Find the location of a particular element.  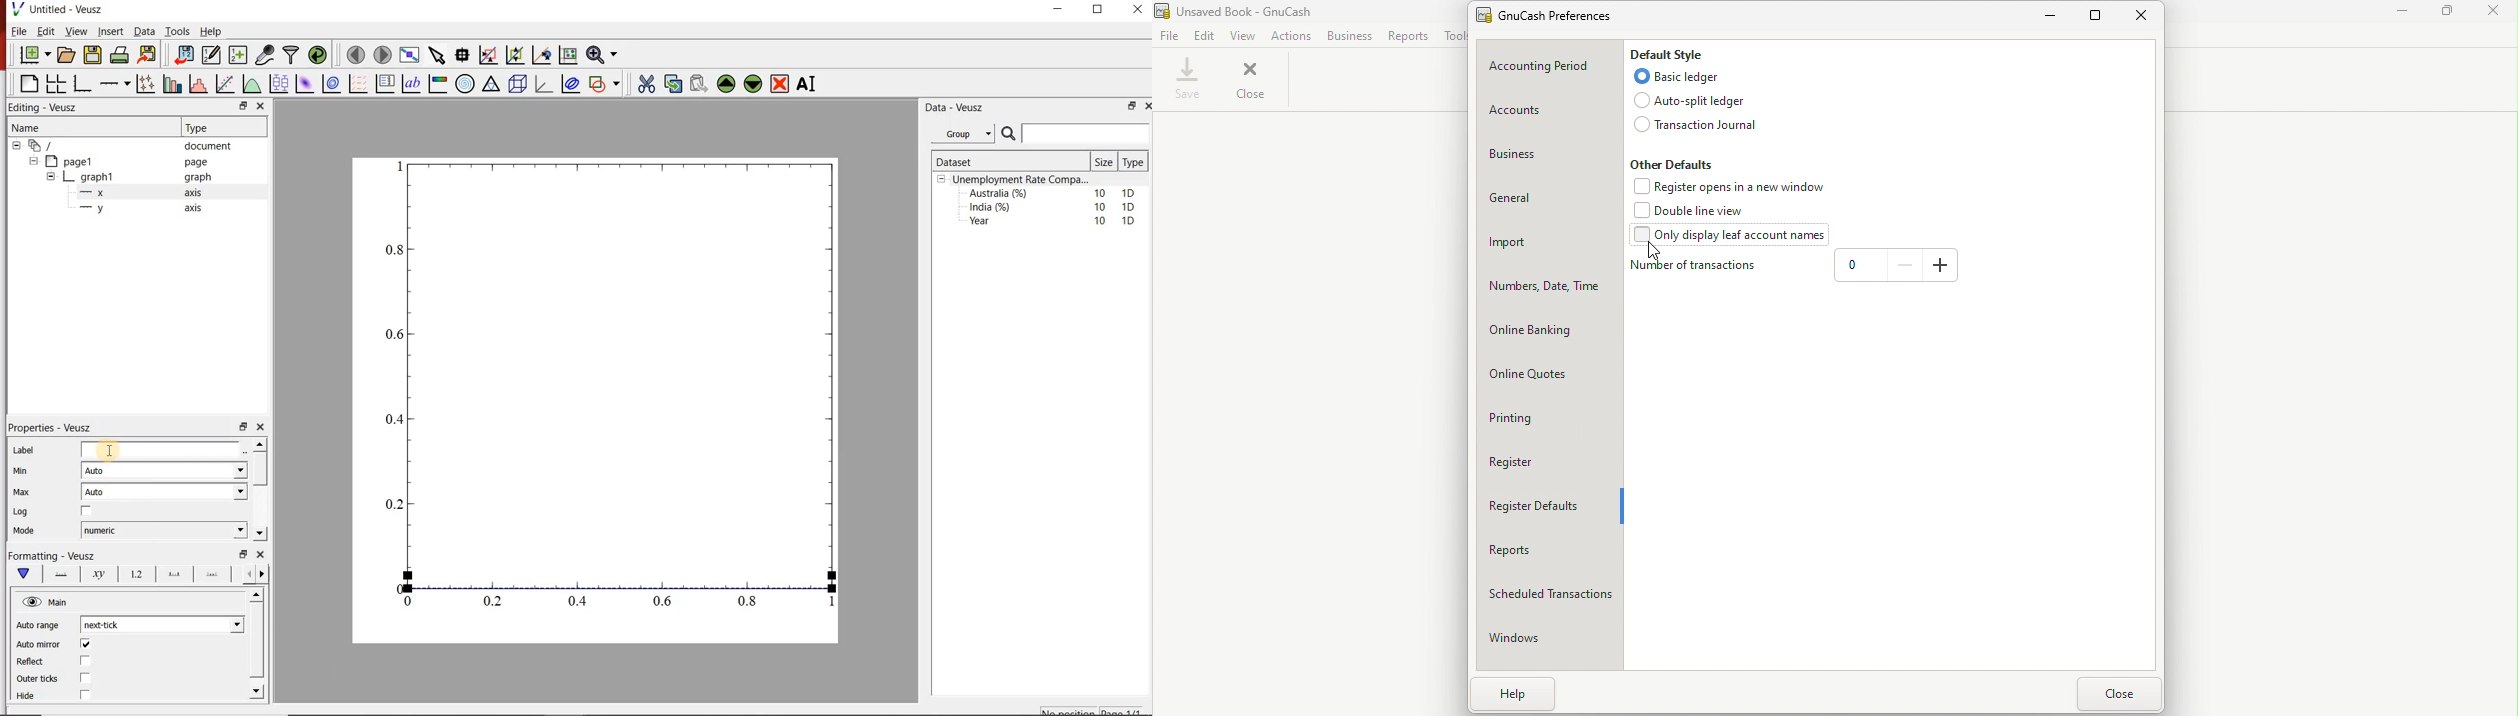

axis label is located at coordinates (98, 575).